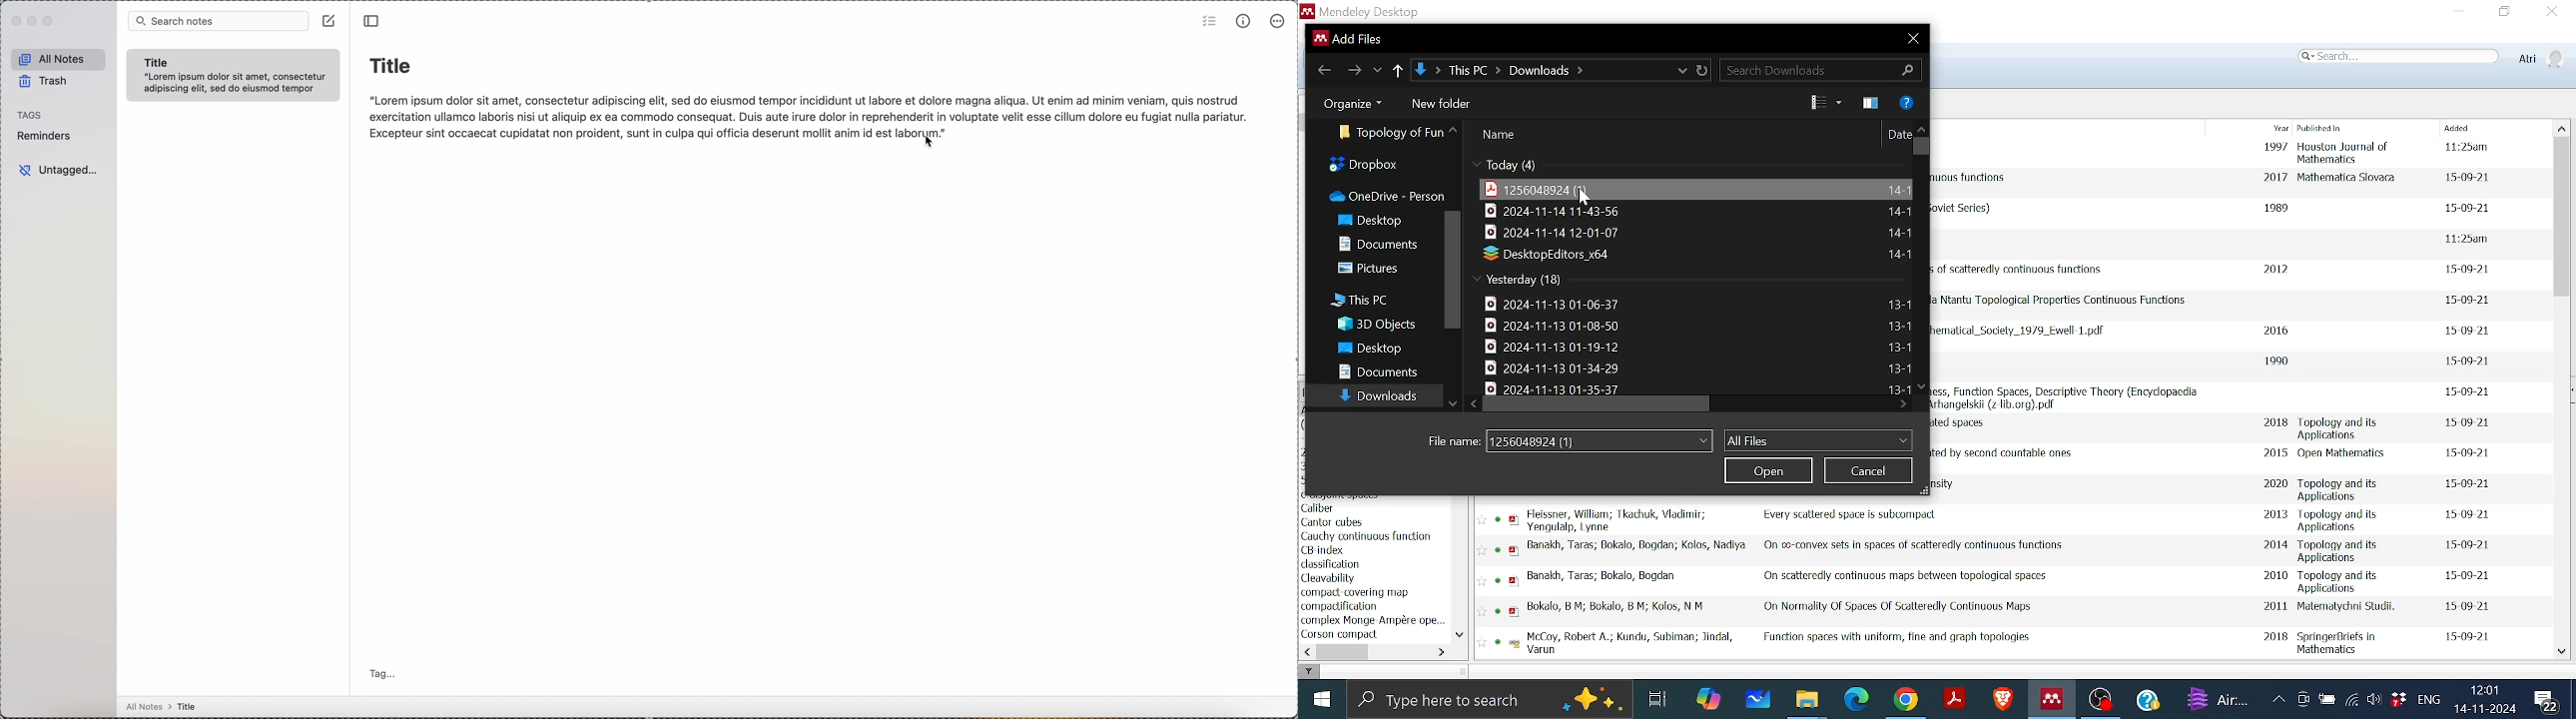  I want to click on Adobe reader, so click(1955, 698).